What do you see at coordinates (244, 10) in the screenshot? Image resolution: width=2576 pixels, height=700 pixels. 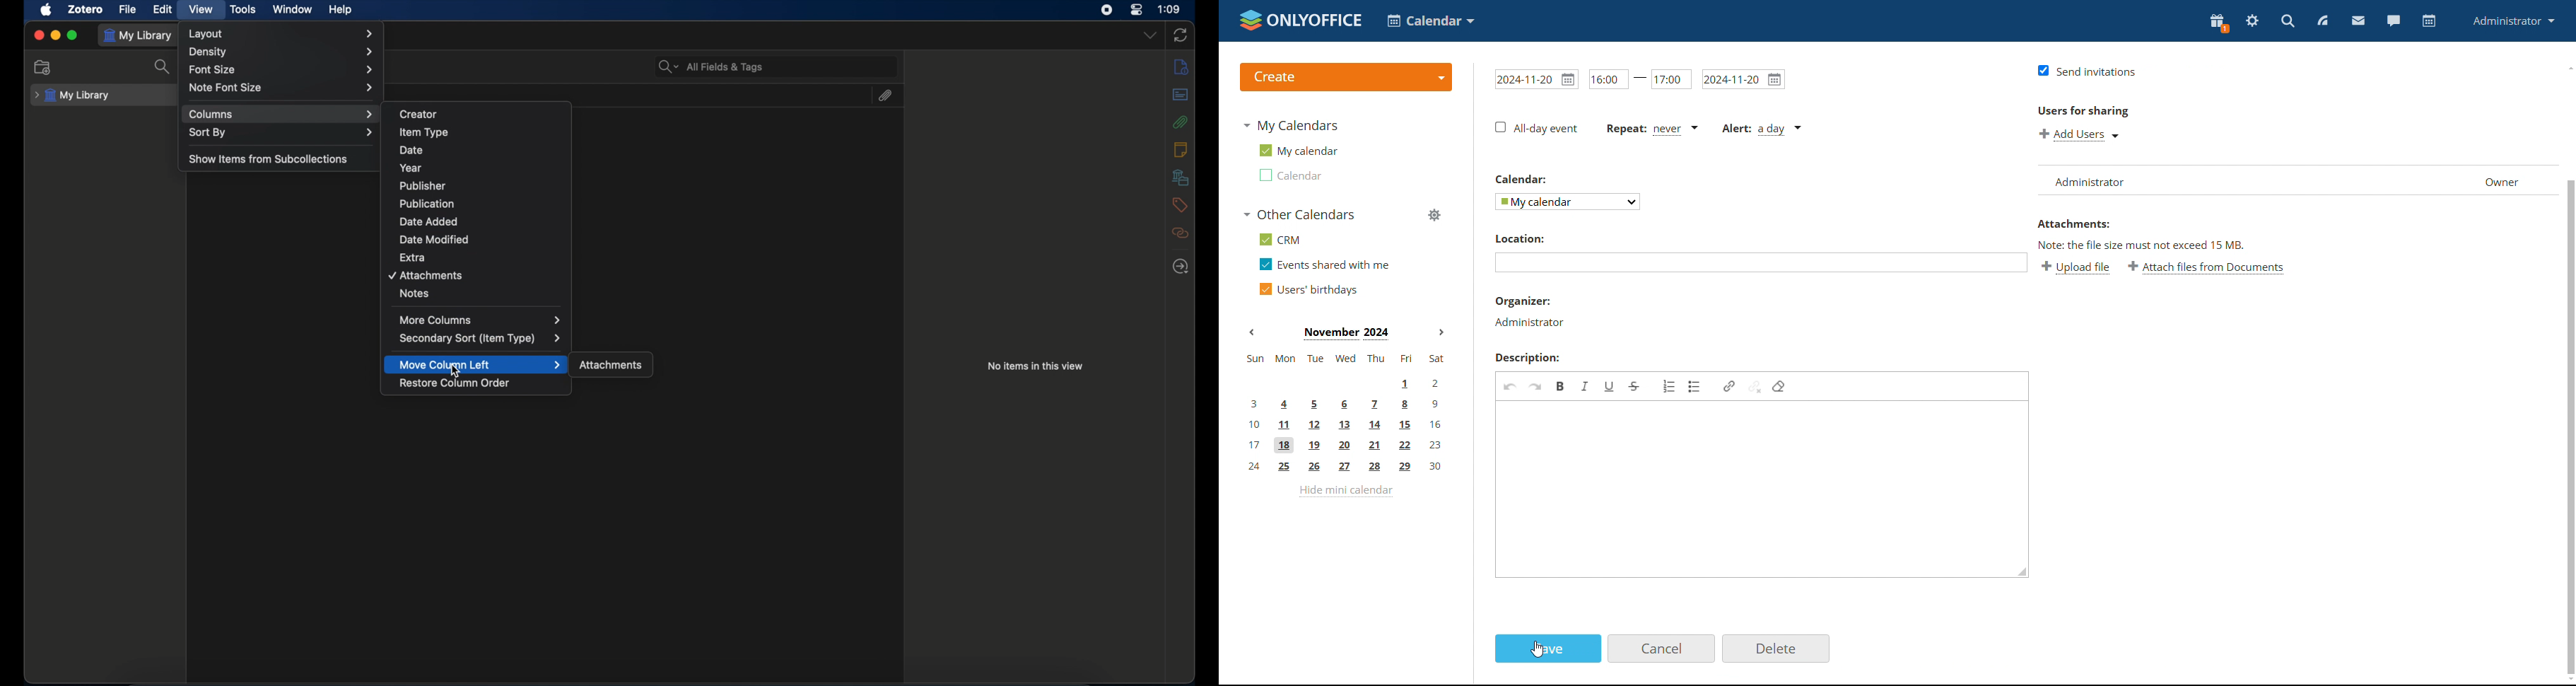 I see `tools` at bounding box center [244, 10].